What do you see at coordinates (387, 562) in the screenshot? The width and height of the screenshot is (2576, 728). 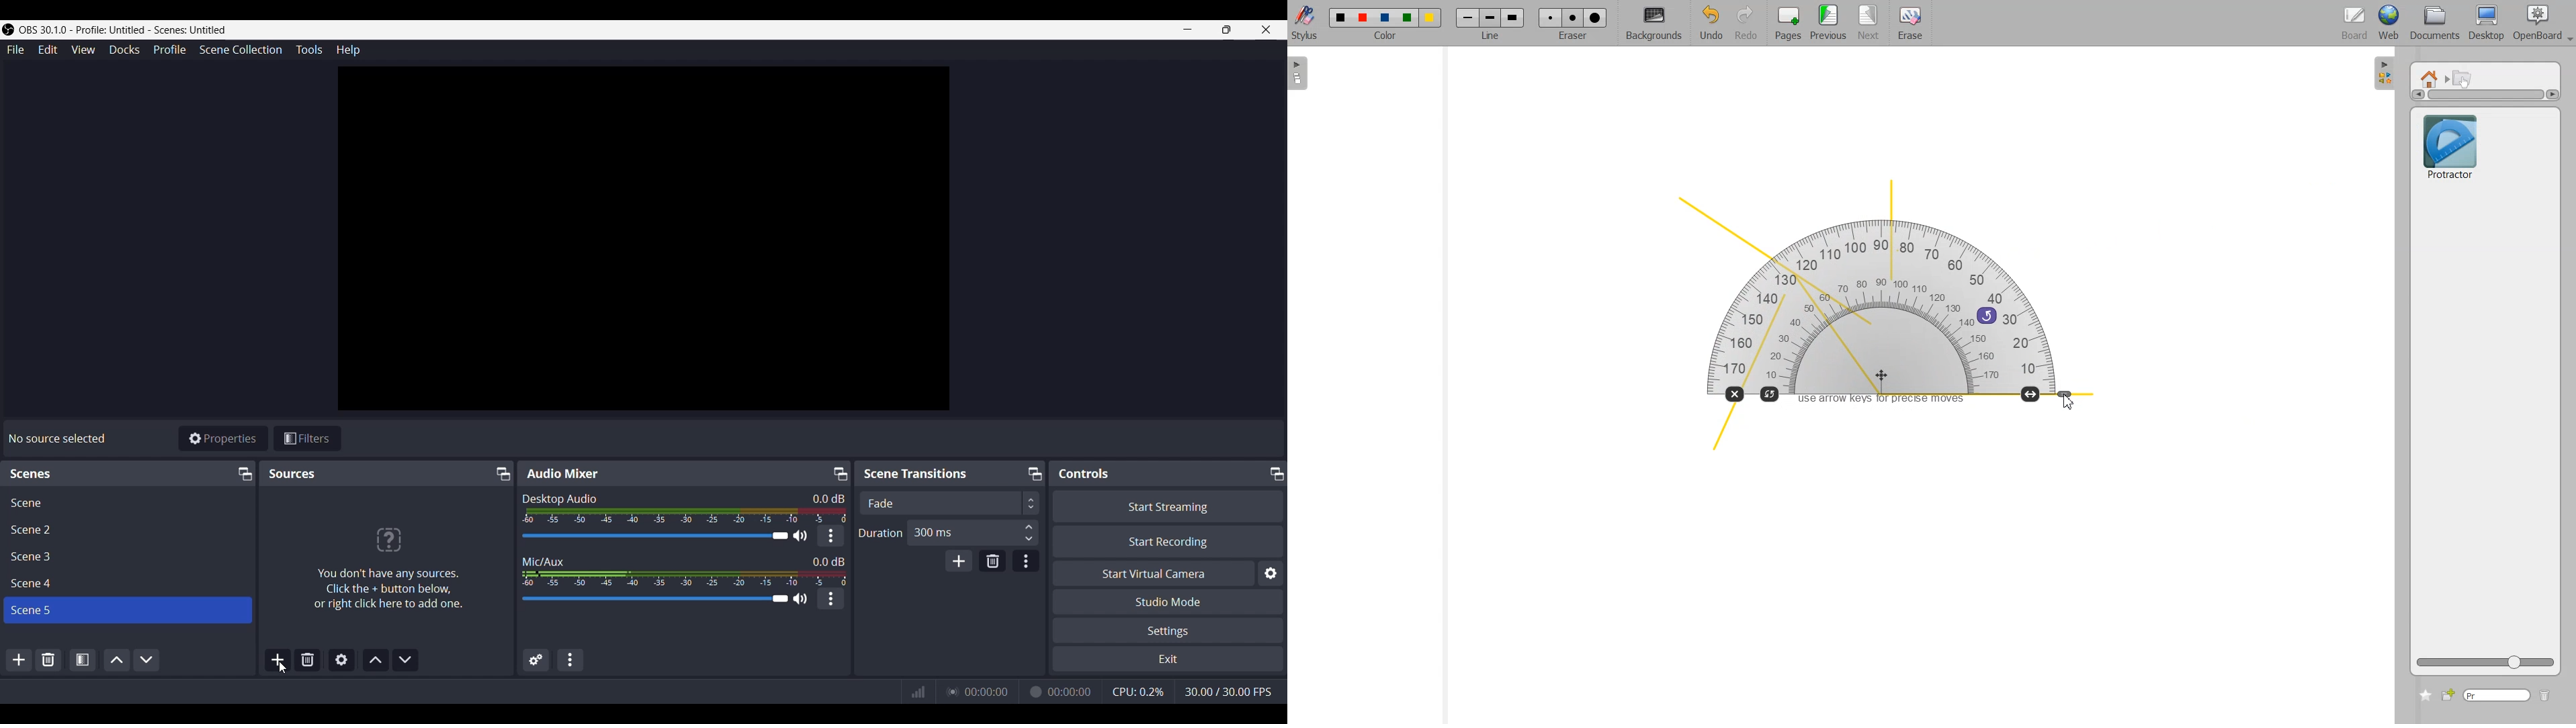 I see `Text` at bounding box center [387, 562].